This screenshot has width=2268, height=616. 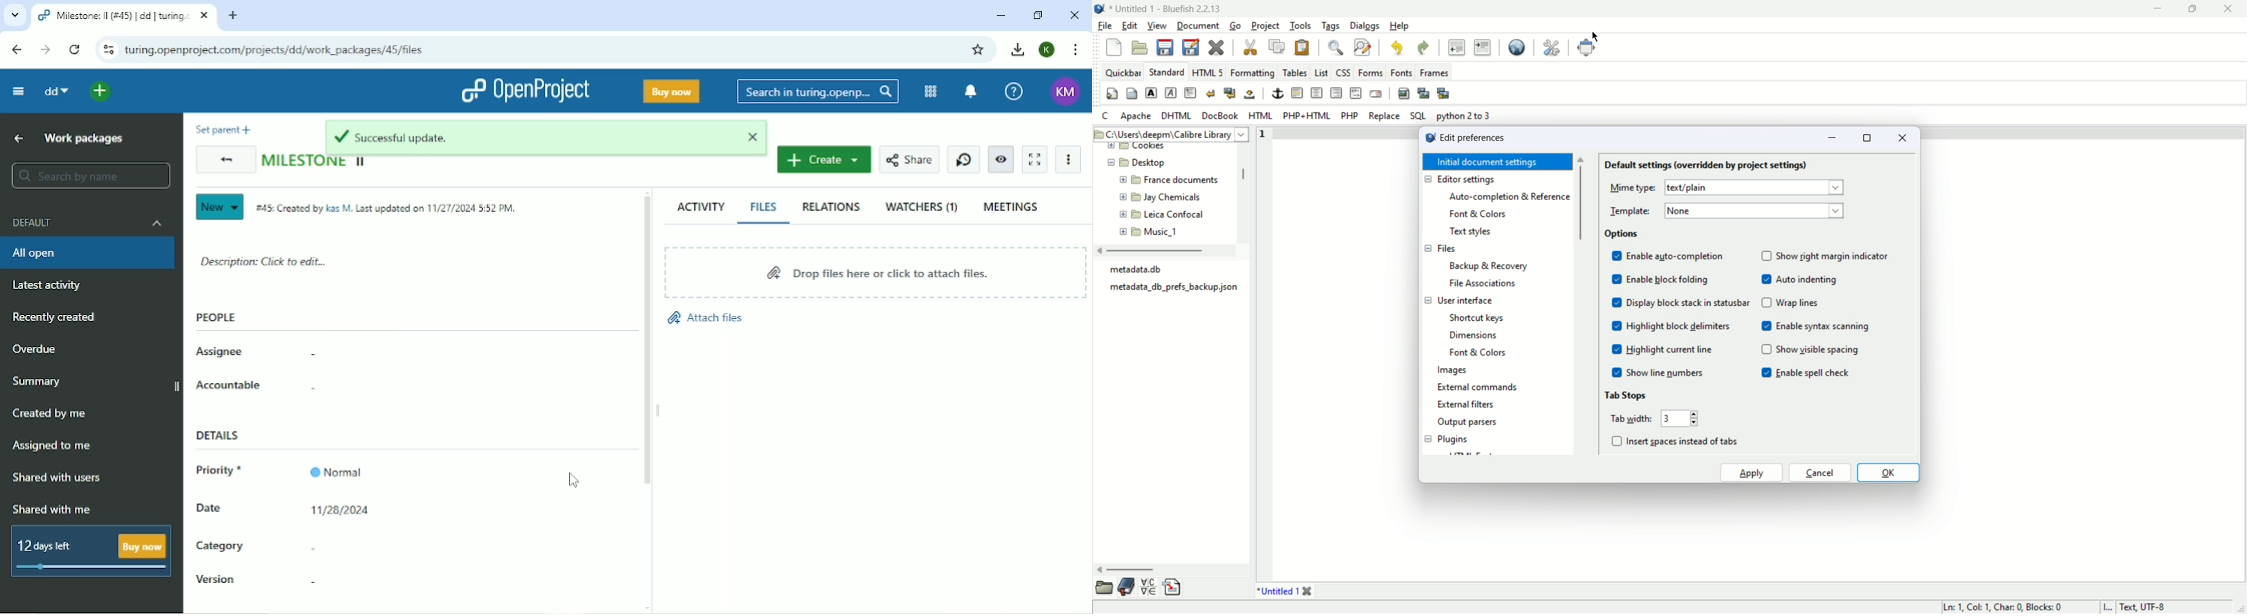 I want to click on enable spell check, so click(x=1818, y=374).